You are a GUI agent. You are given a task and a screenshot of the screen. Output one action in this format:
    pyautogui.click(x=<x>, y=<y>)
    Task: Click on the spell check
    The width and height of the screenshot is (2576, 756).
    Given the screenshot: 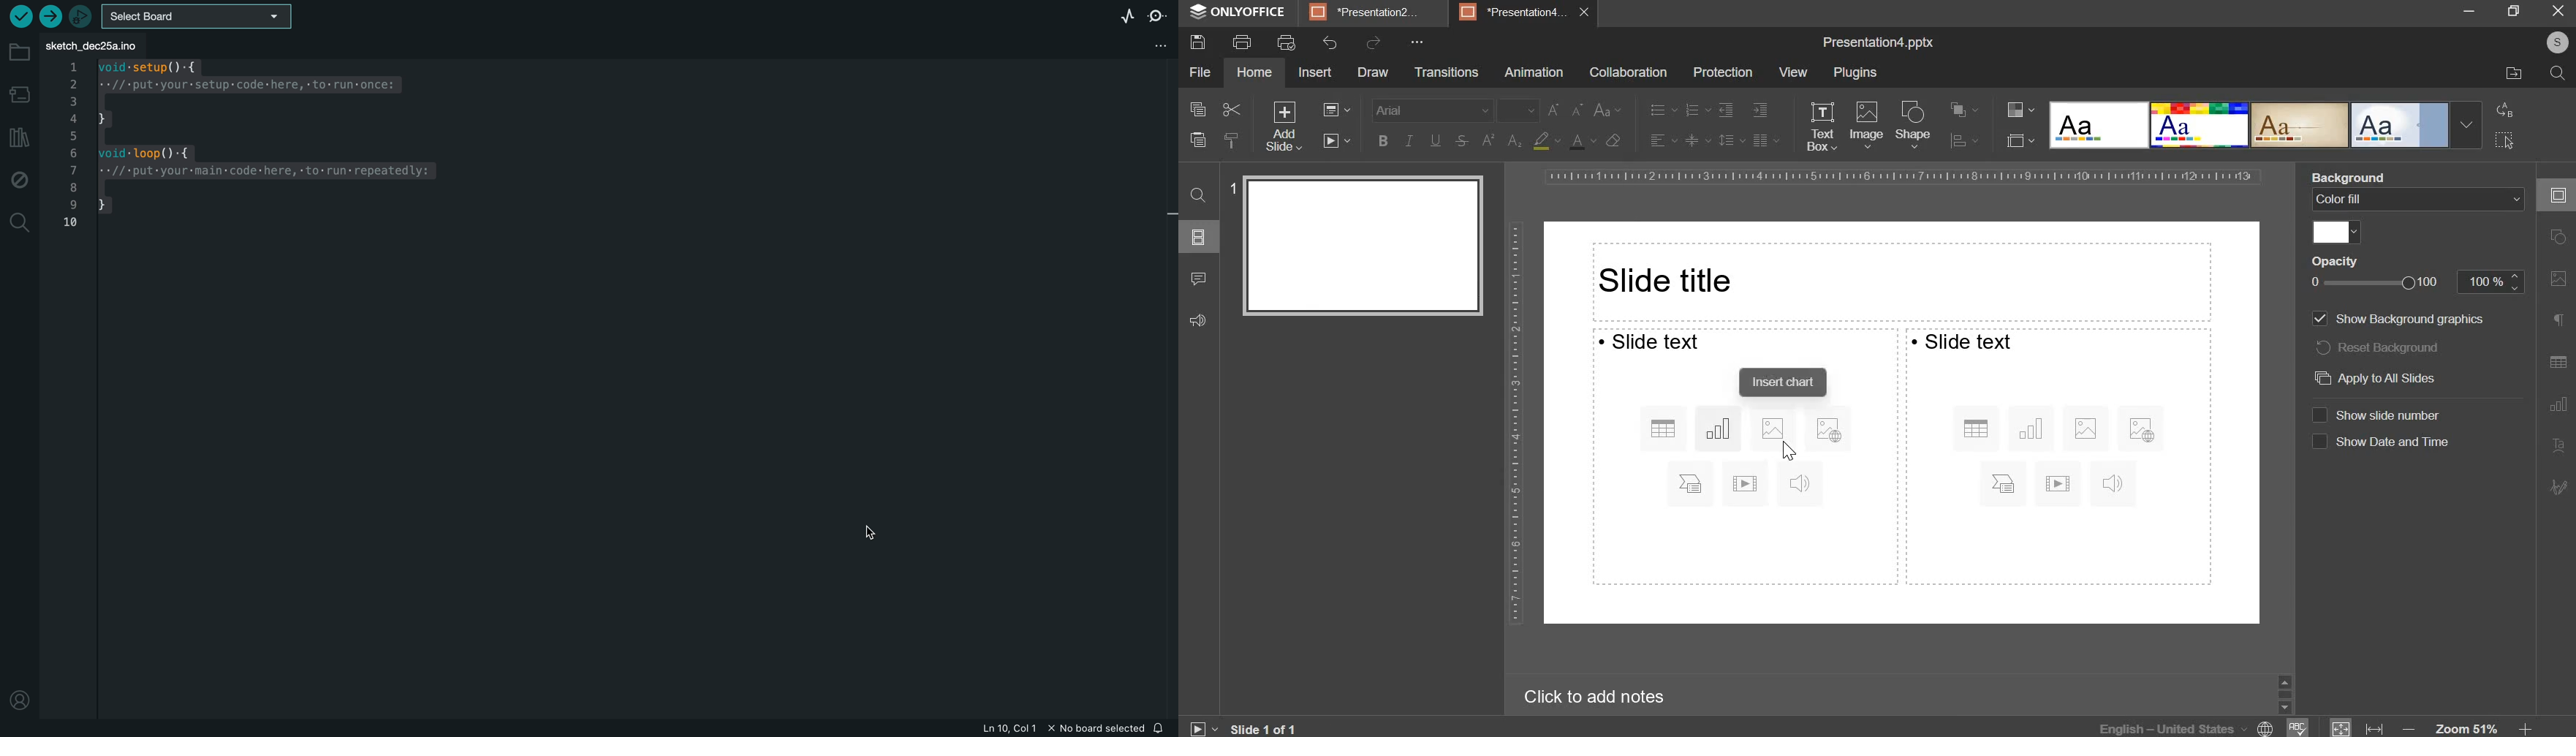 What is the action you would take?
    pyautogui.click(x=2299, y=727)
    